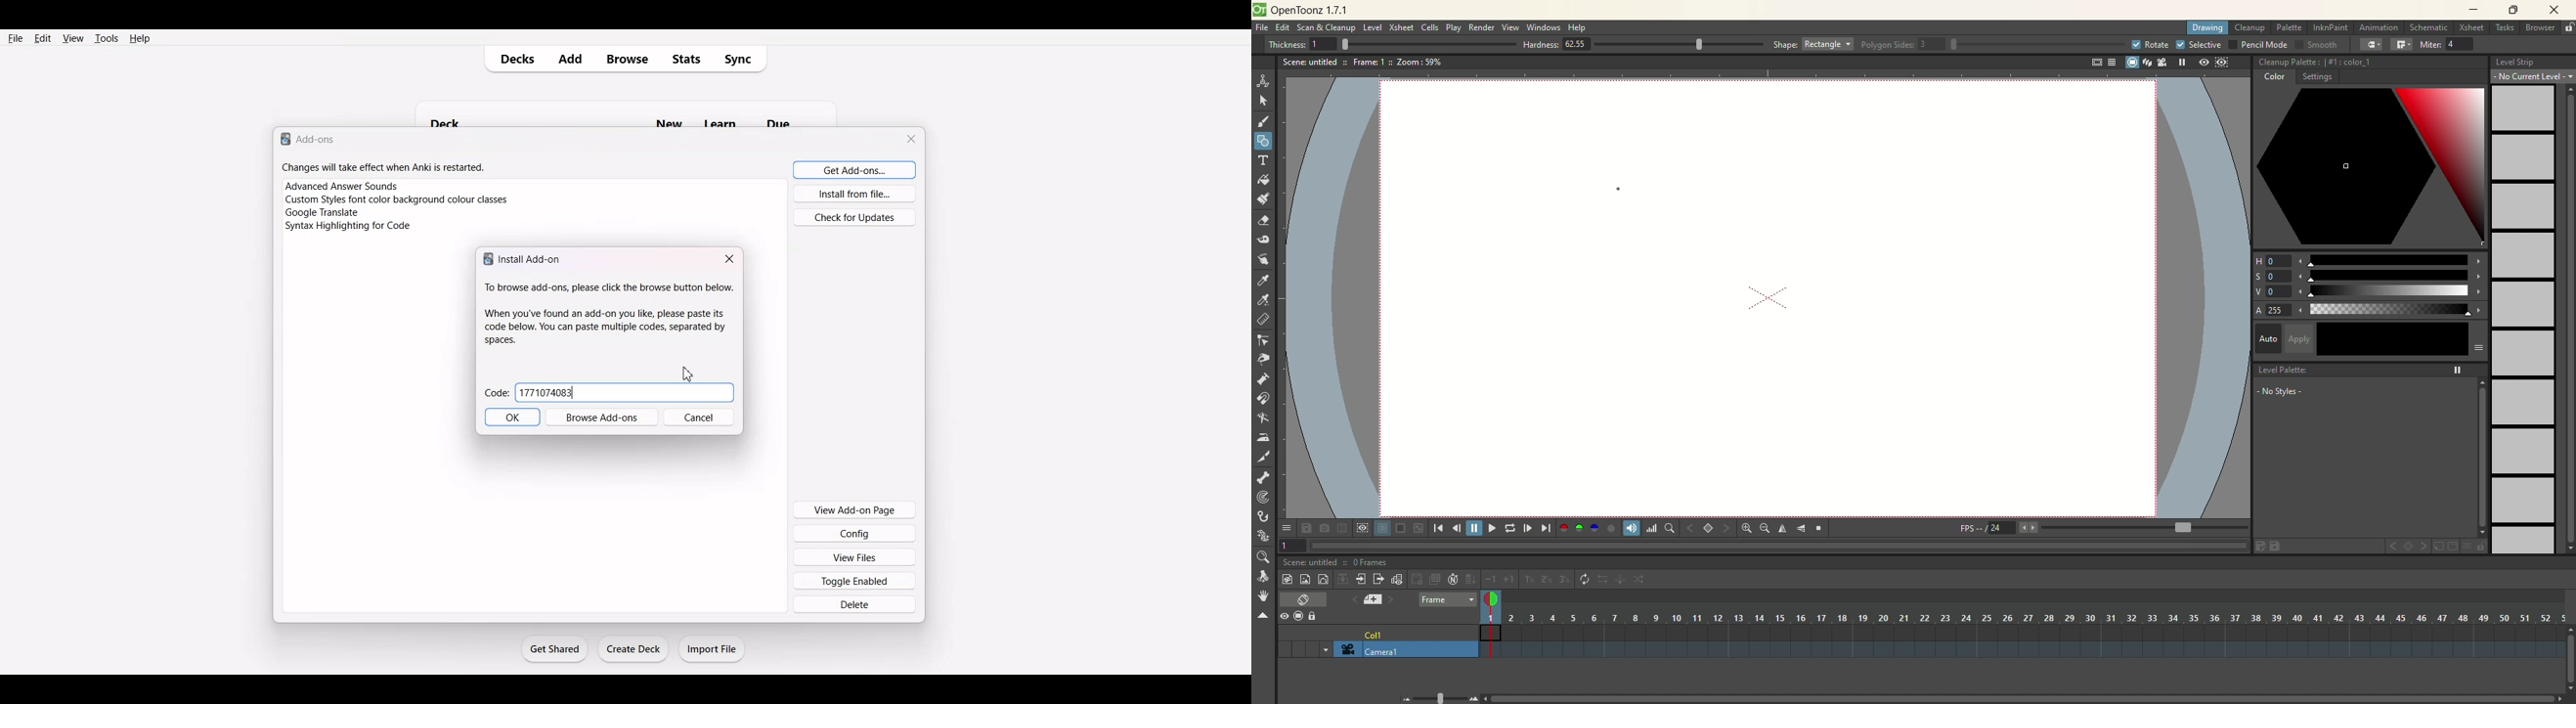 The width and height of the screenshot is (2576, 728). Describe the element at coordinates (1420, 649) in the screenshot. I see `camera1` at that location.